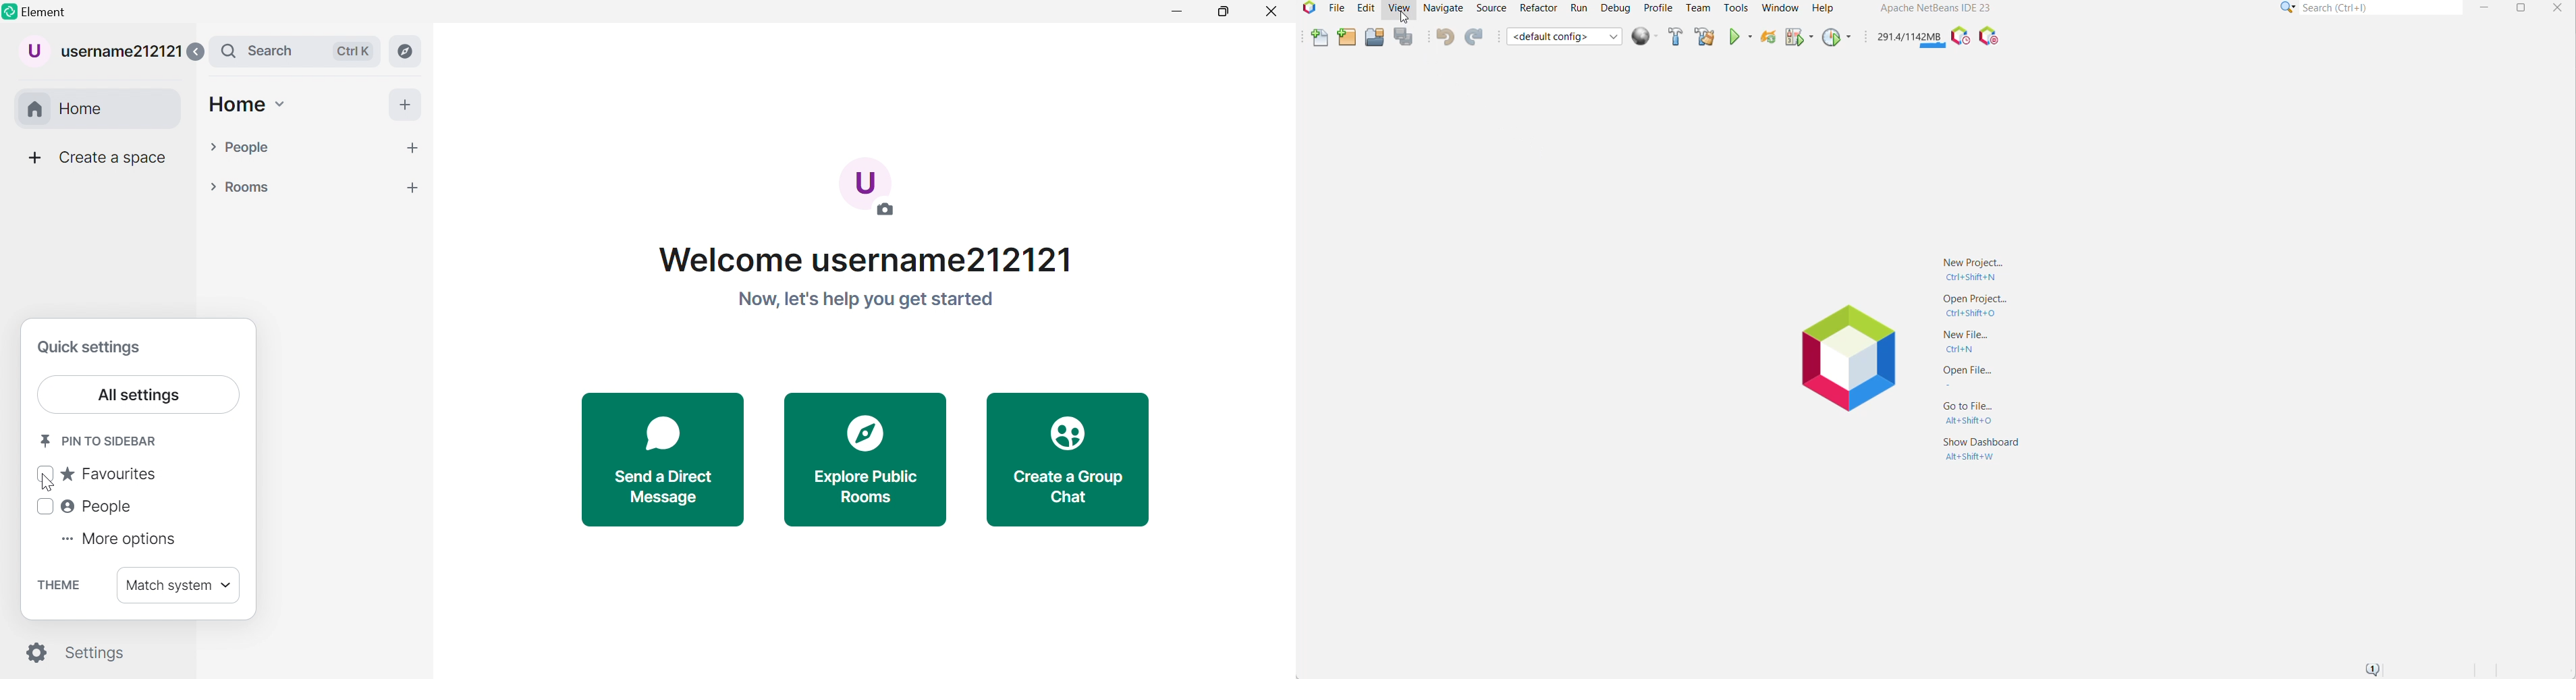 The width and height of the screenshot is (2576, 700). Describe the element at coordinates (662, 437) in the screenshot. I see `Icon` at that location.